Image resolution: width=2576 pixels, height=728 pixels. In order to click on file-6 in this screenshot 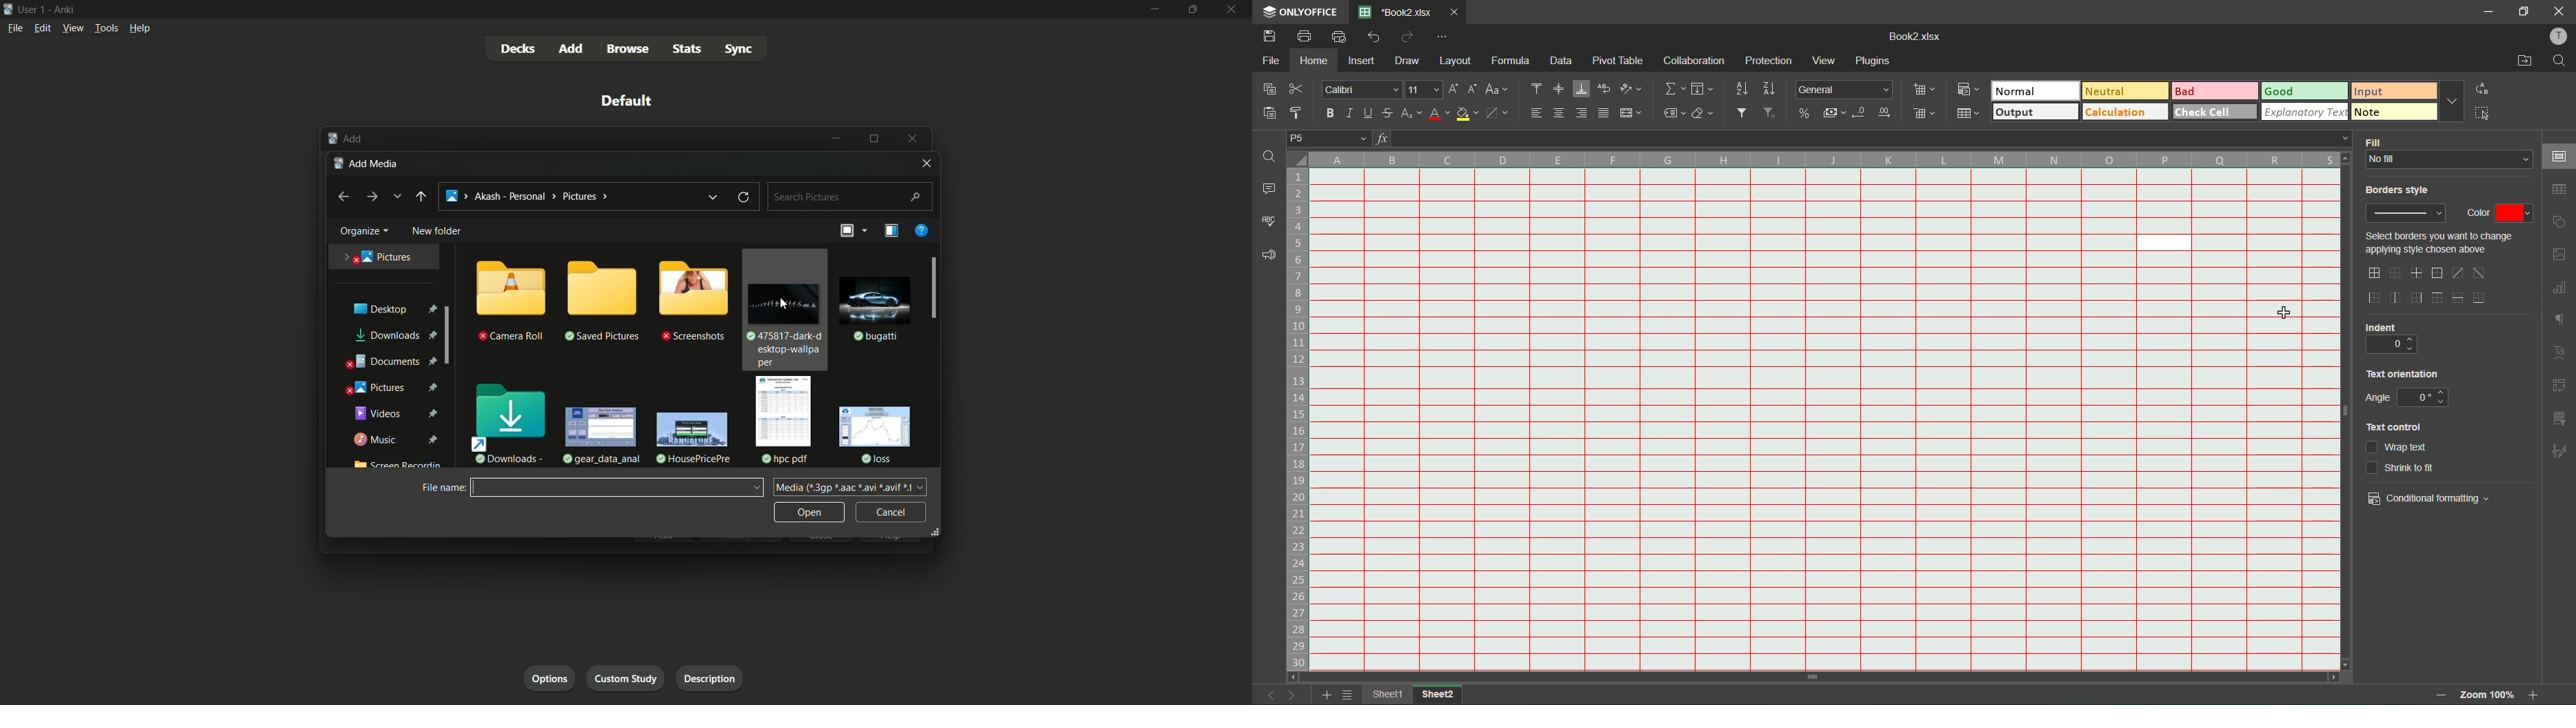, I will do `click(879, 432)`.